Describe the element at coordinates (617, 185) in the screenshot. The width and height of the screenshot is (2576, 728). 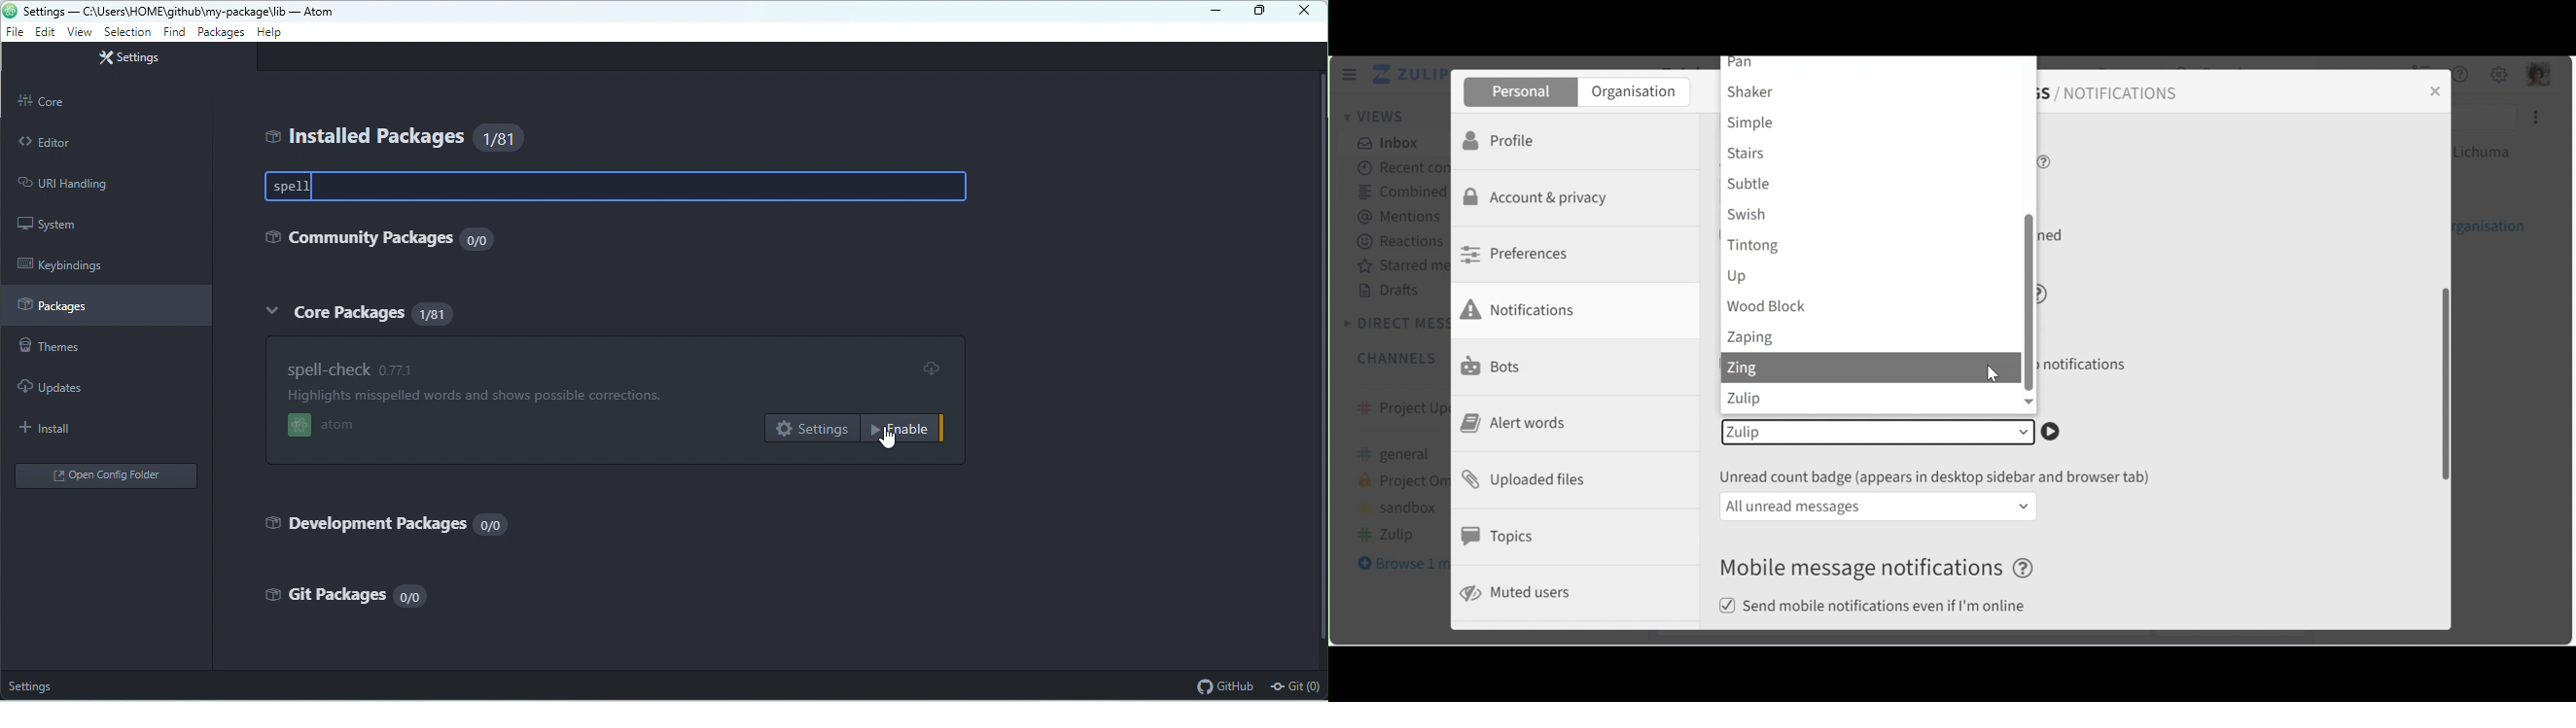
I see `spell` at that location.